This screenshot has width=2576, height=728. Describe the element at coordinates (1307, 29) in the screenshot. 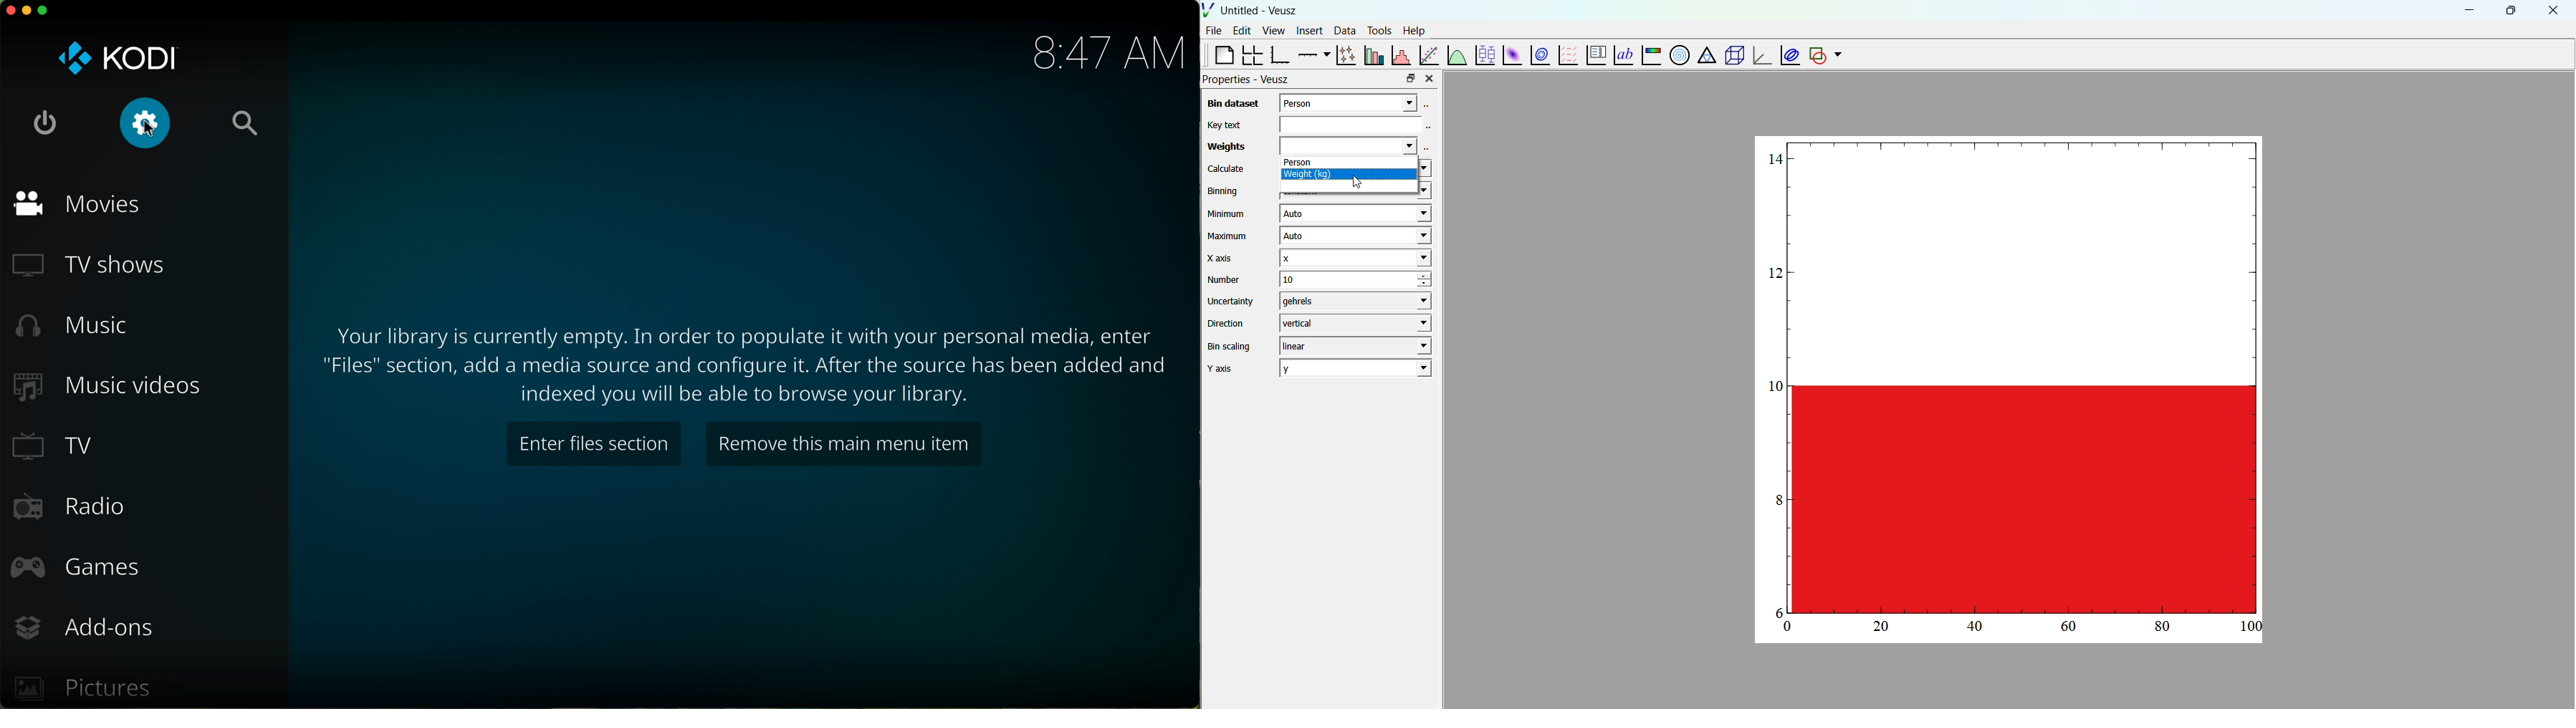

I see `insert` at that location.